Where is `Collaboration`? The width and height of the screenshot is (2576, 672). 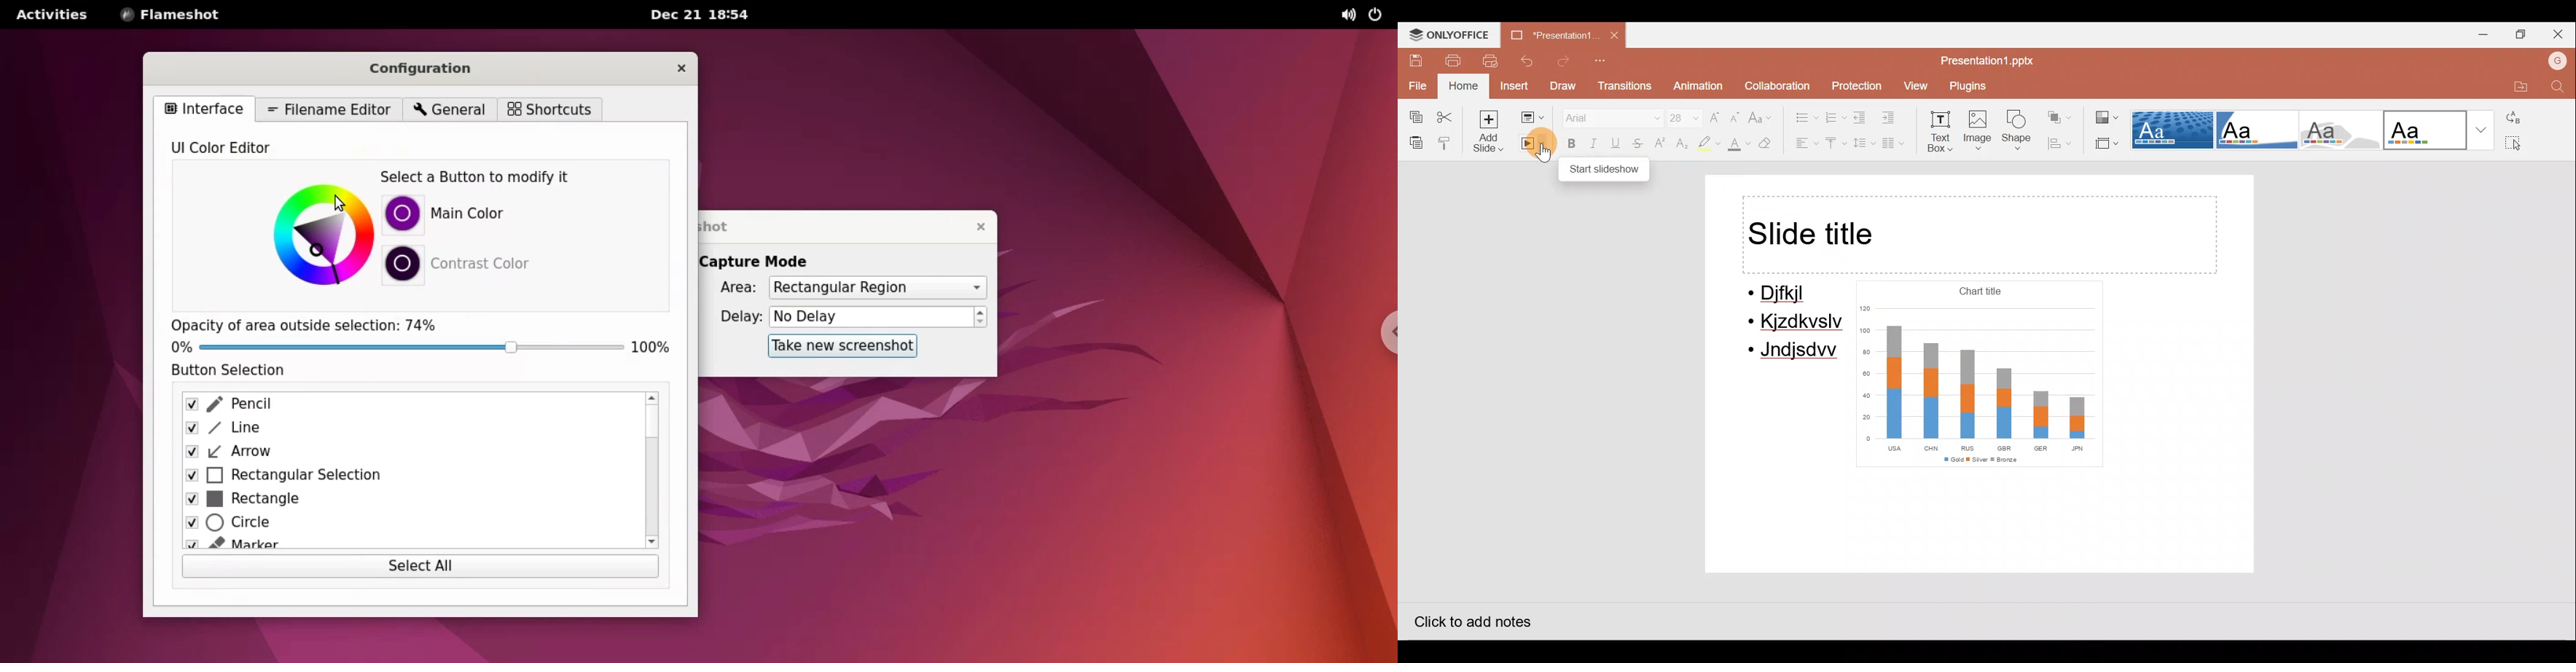
Collaboration is located at coordinates (1780, 84).